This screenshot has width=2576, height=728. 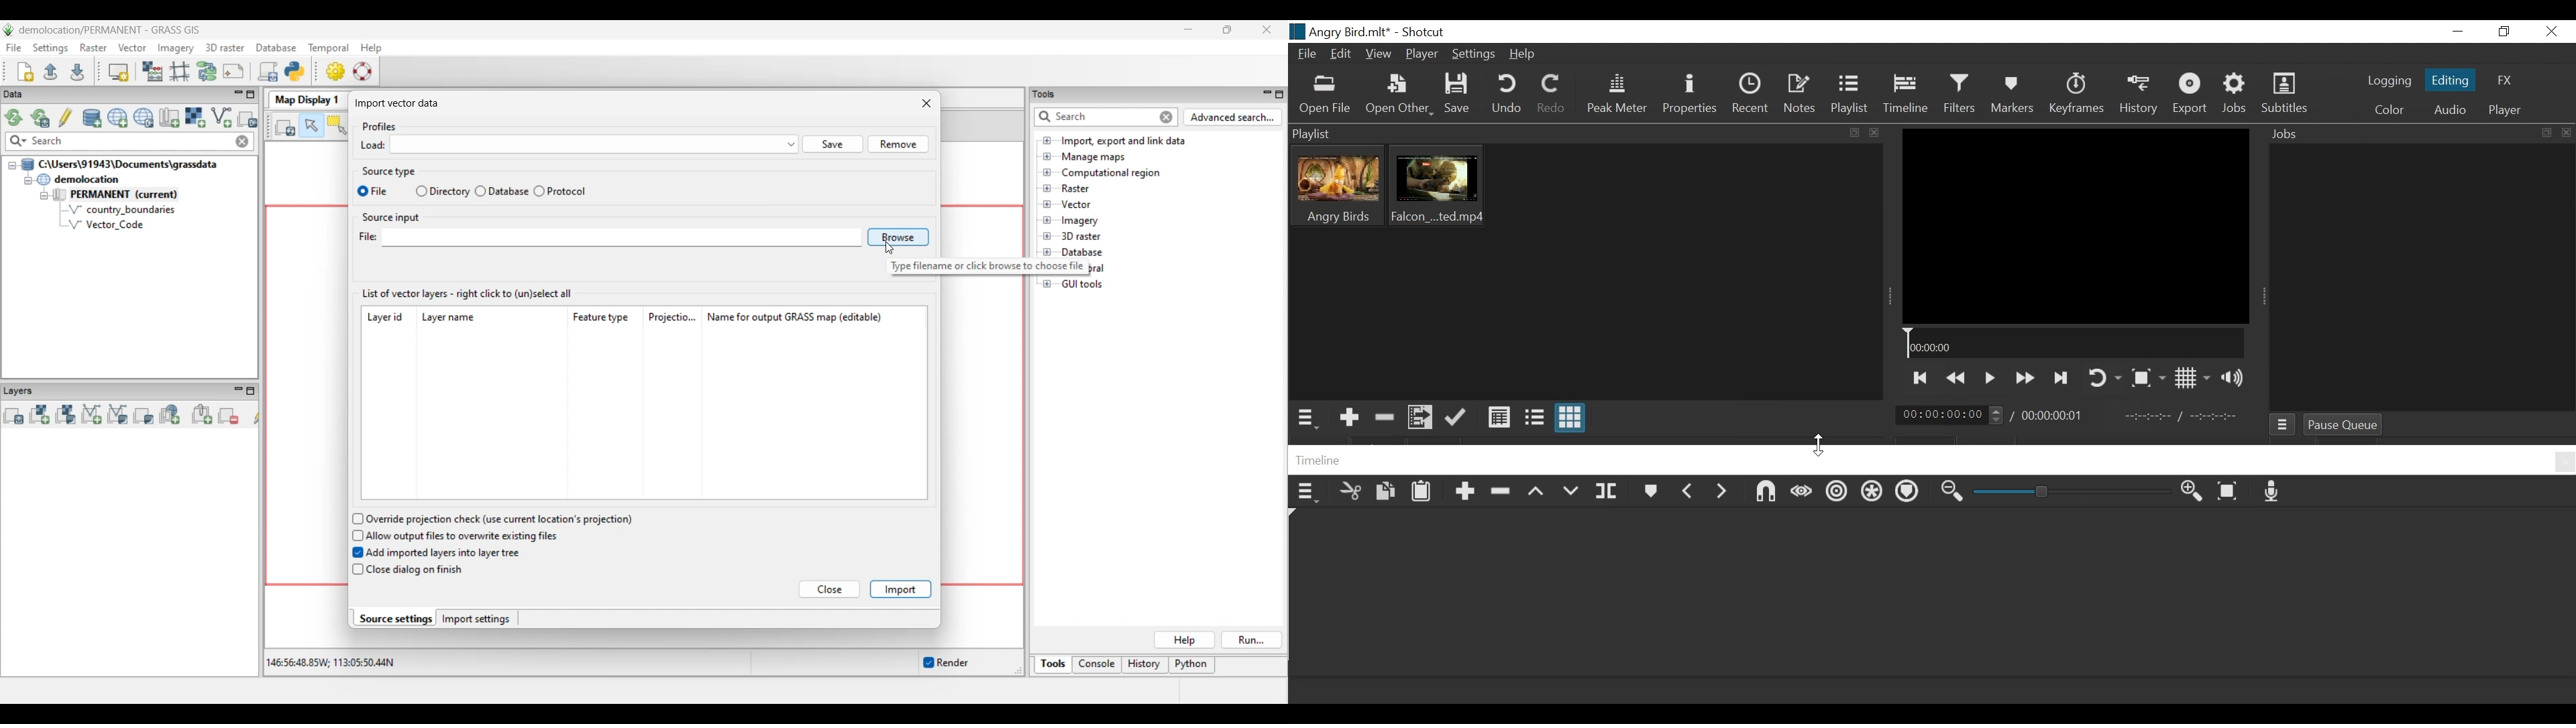 I want to click on View as File, so click(x=1535, y=418).